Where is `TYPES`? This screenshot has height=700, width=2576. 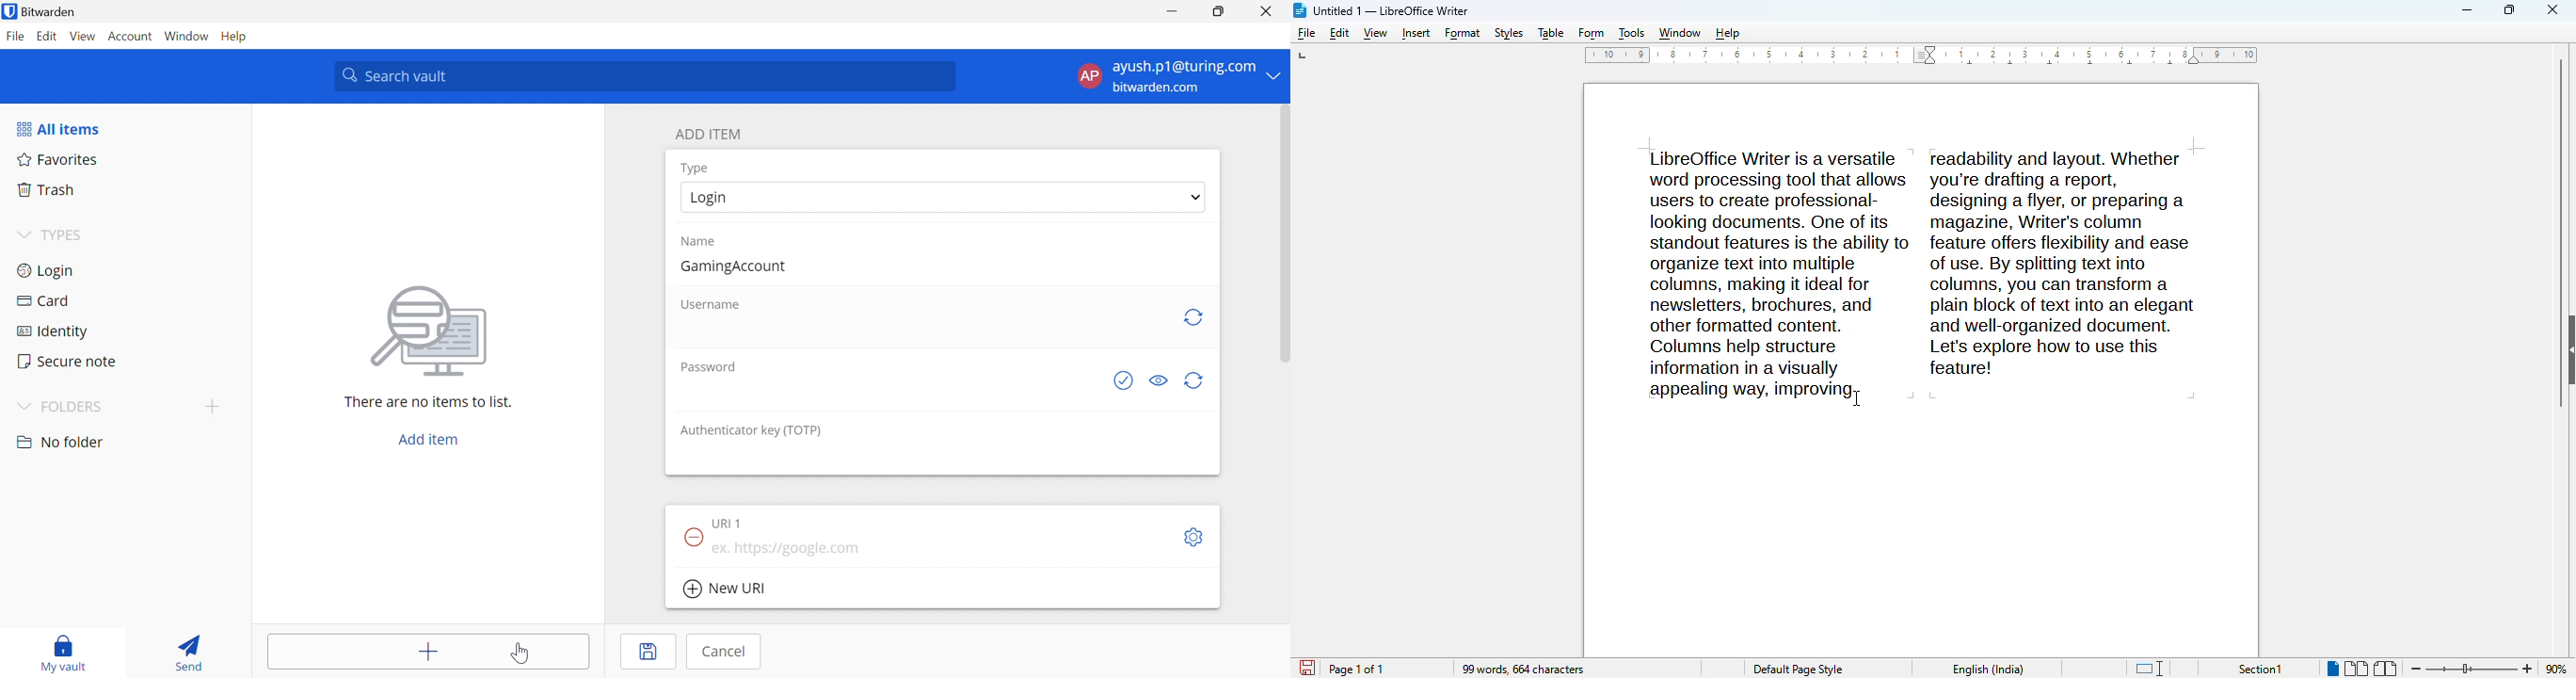
TYPES is located at coordinates (66, 234).